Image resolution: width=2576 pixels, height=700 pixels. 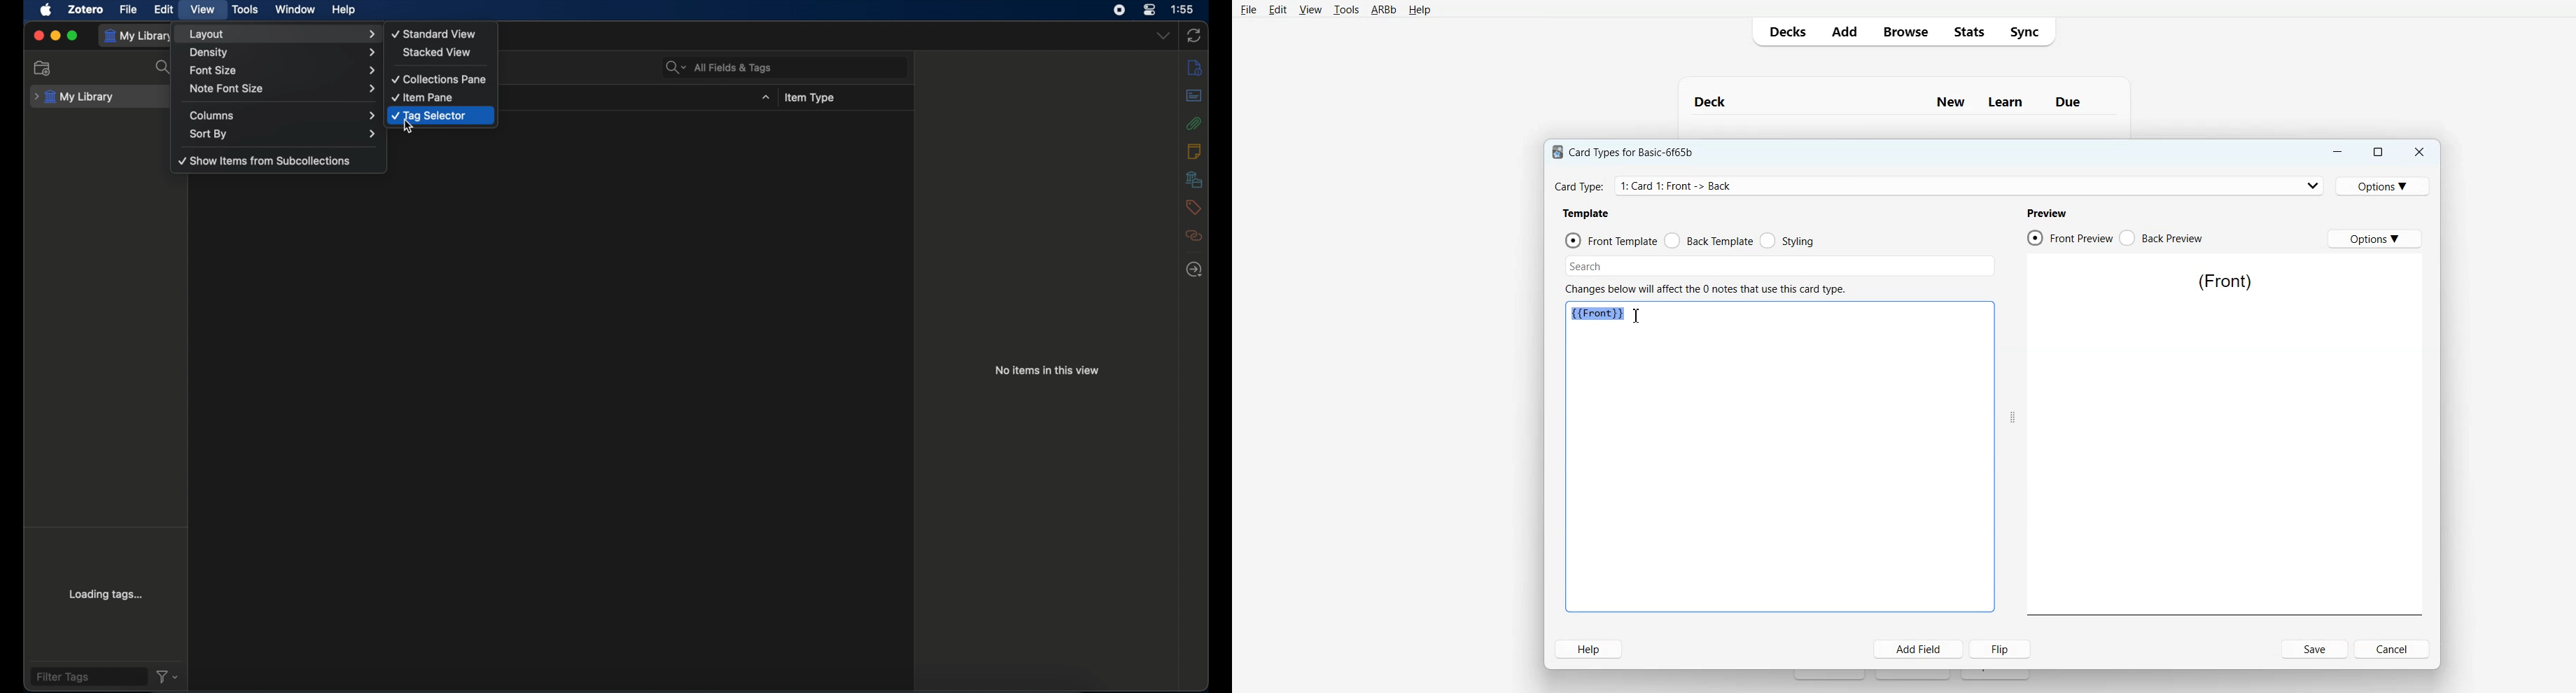 What do you see at coordinates (2375, 239) in the screenshot?
I see `Options` at bounding box center [2375, 239].